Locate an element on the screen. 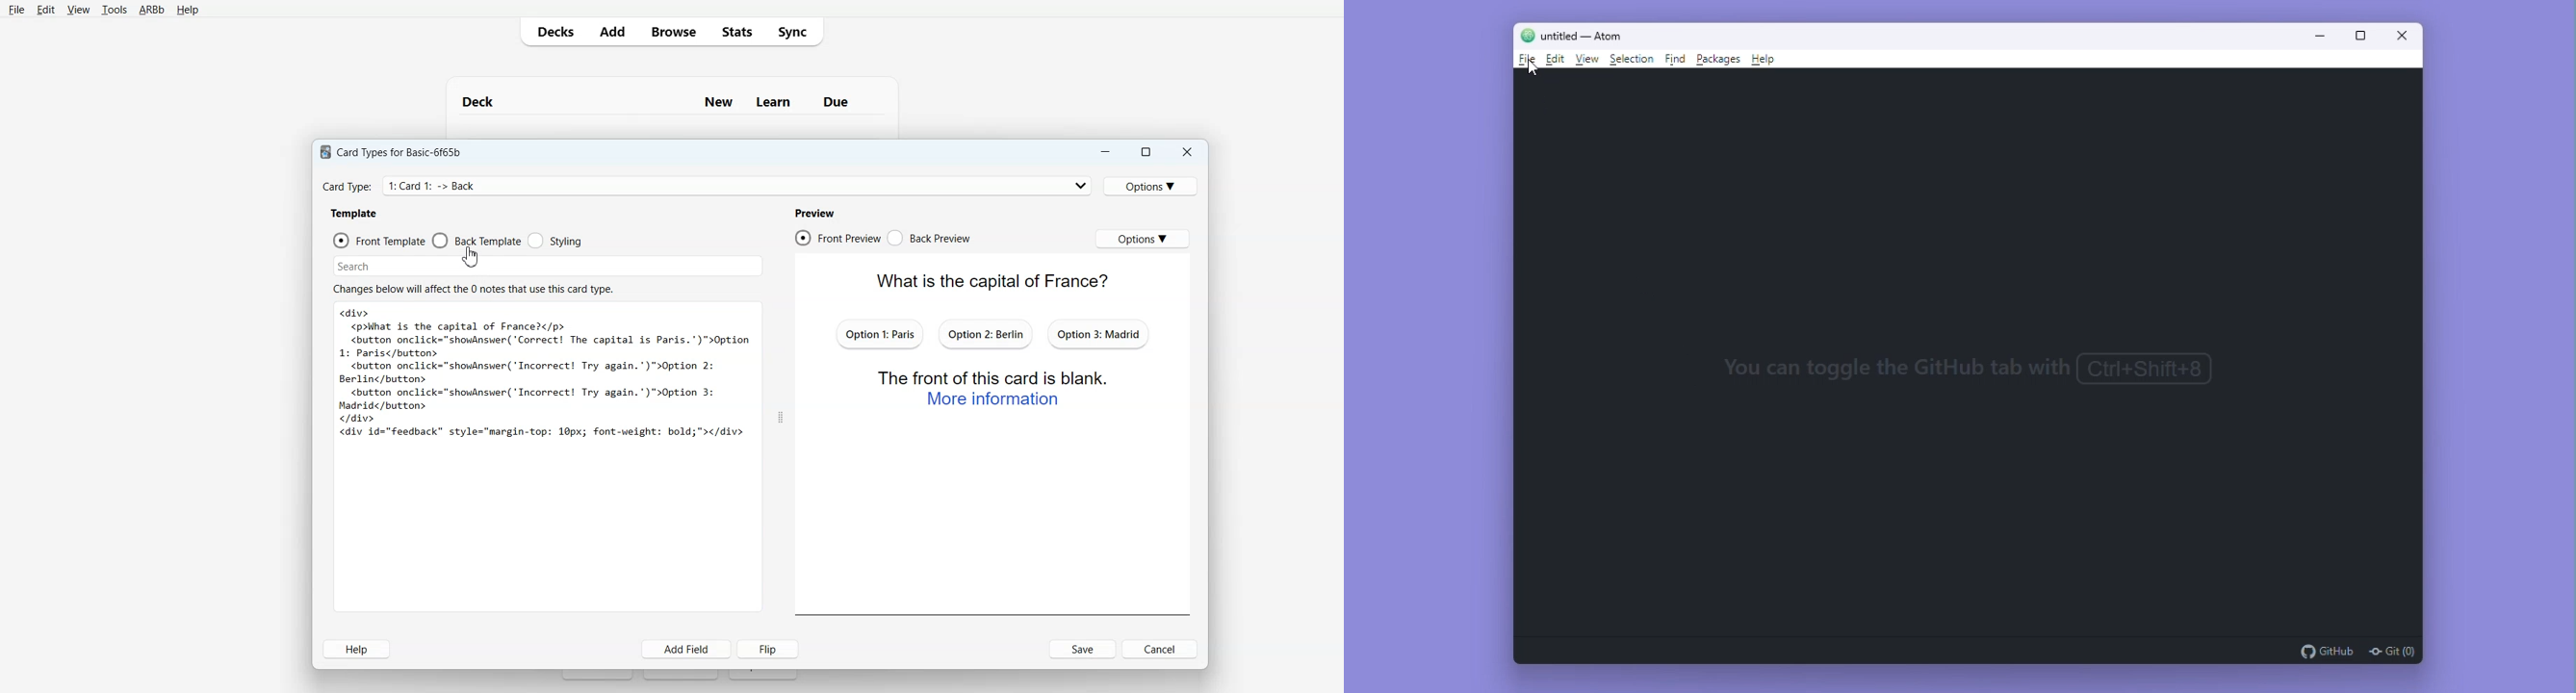 Image resolution: width=2576 pixels, height=700 pixels. Option 2: Berlin is located at coordinates (986, 334).